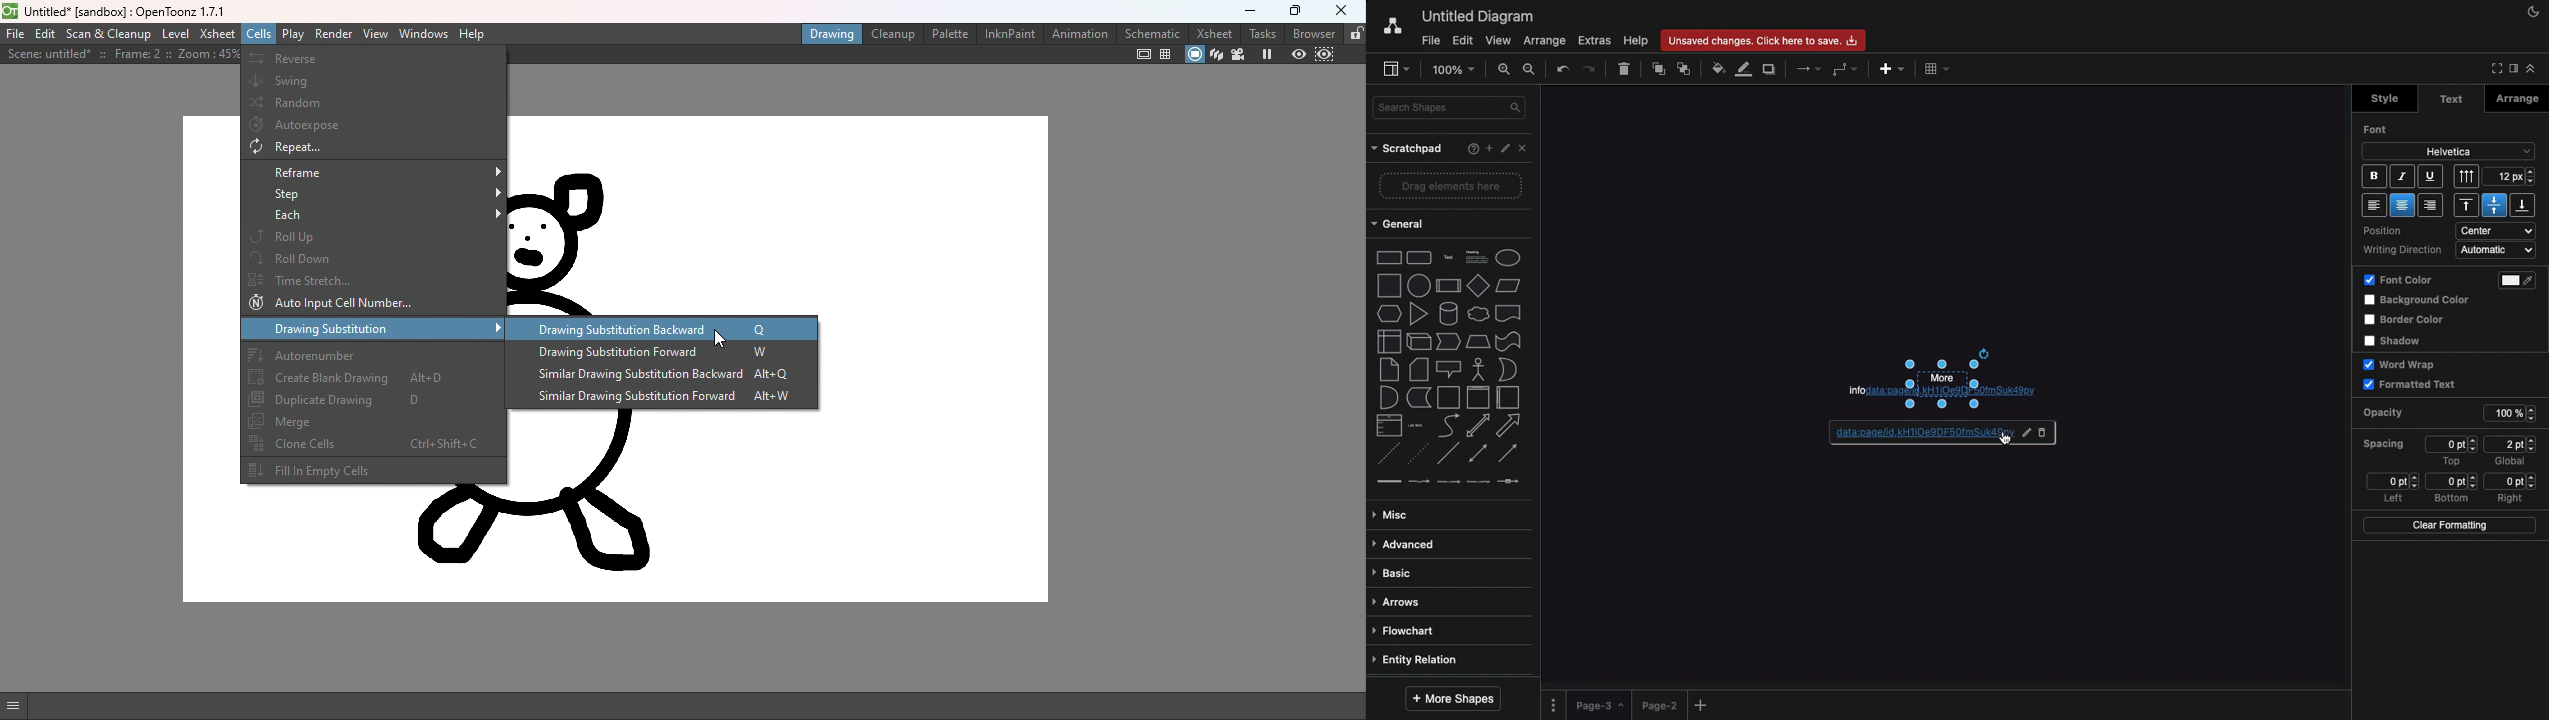 This screenshot has width=2576, height=728. Describe the element at coordinates (2499, 230) in the screenshot. I see `center` at that location.